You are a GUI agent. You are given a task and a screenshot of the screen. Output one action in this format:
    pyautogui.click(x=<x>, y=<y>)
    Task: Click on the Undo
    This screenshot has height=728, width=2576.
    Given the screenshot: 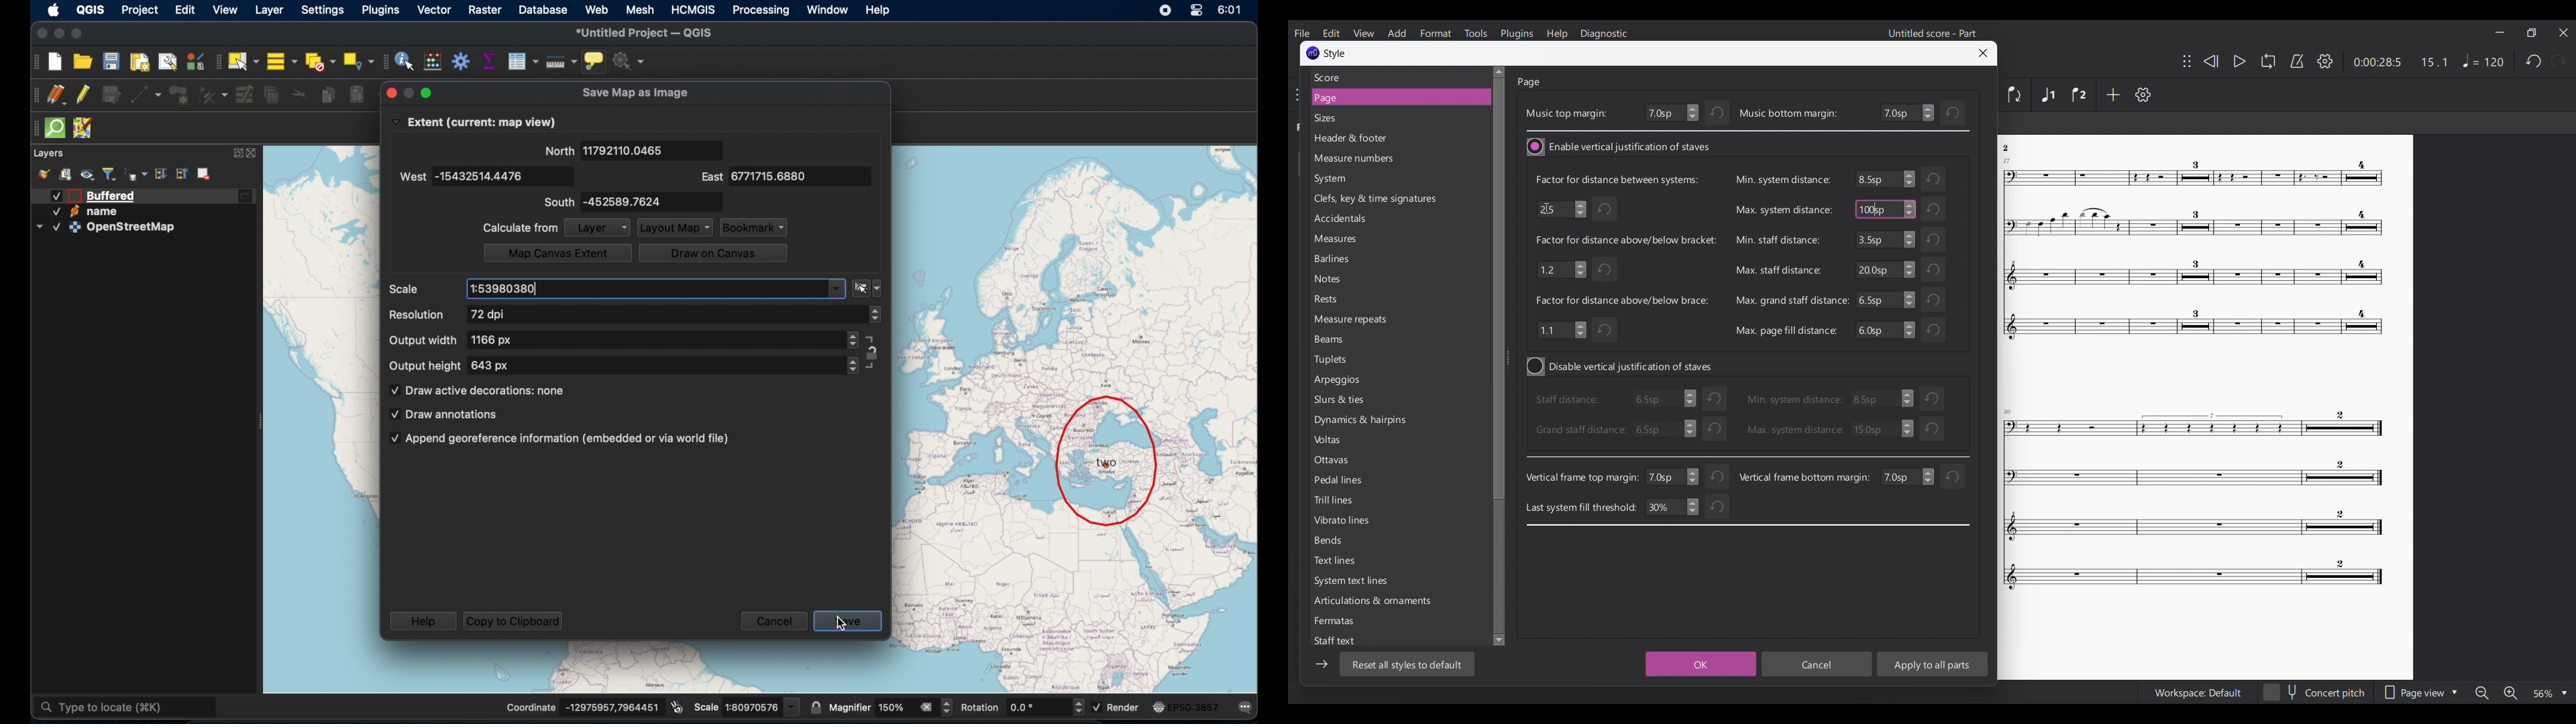 What is the action you would take?
    pyautogui.click(x=1717, y=113)
    